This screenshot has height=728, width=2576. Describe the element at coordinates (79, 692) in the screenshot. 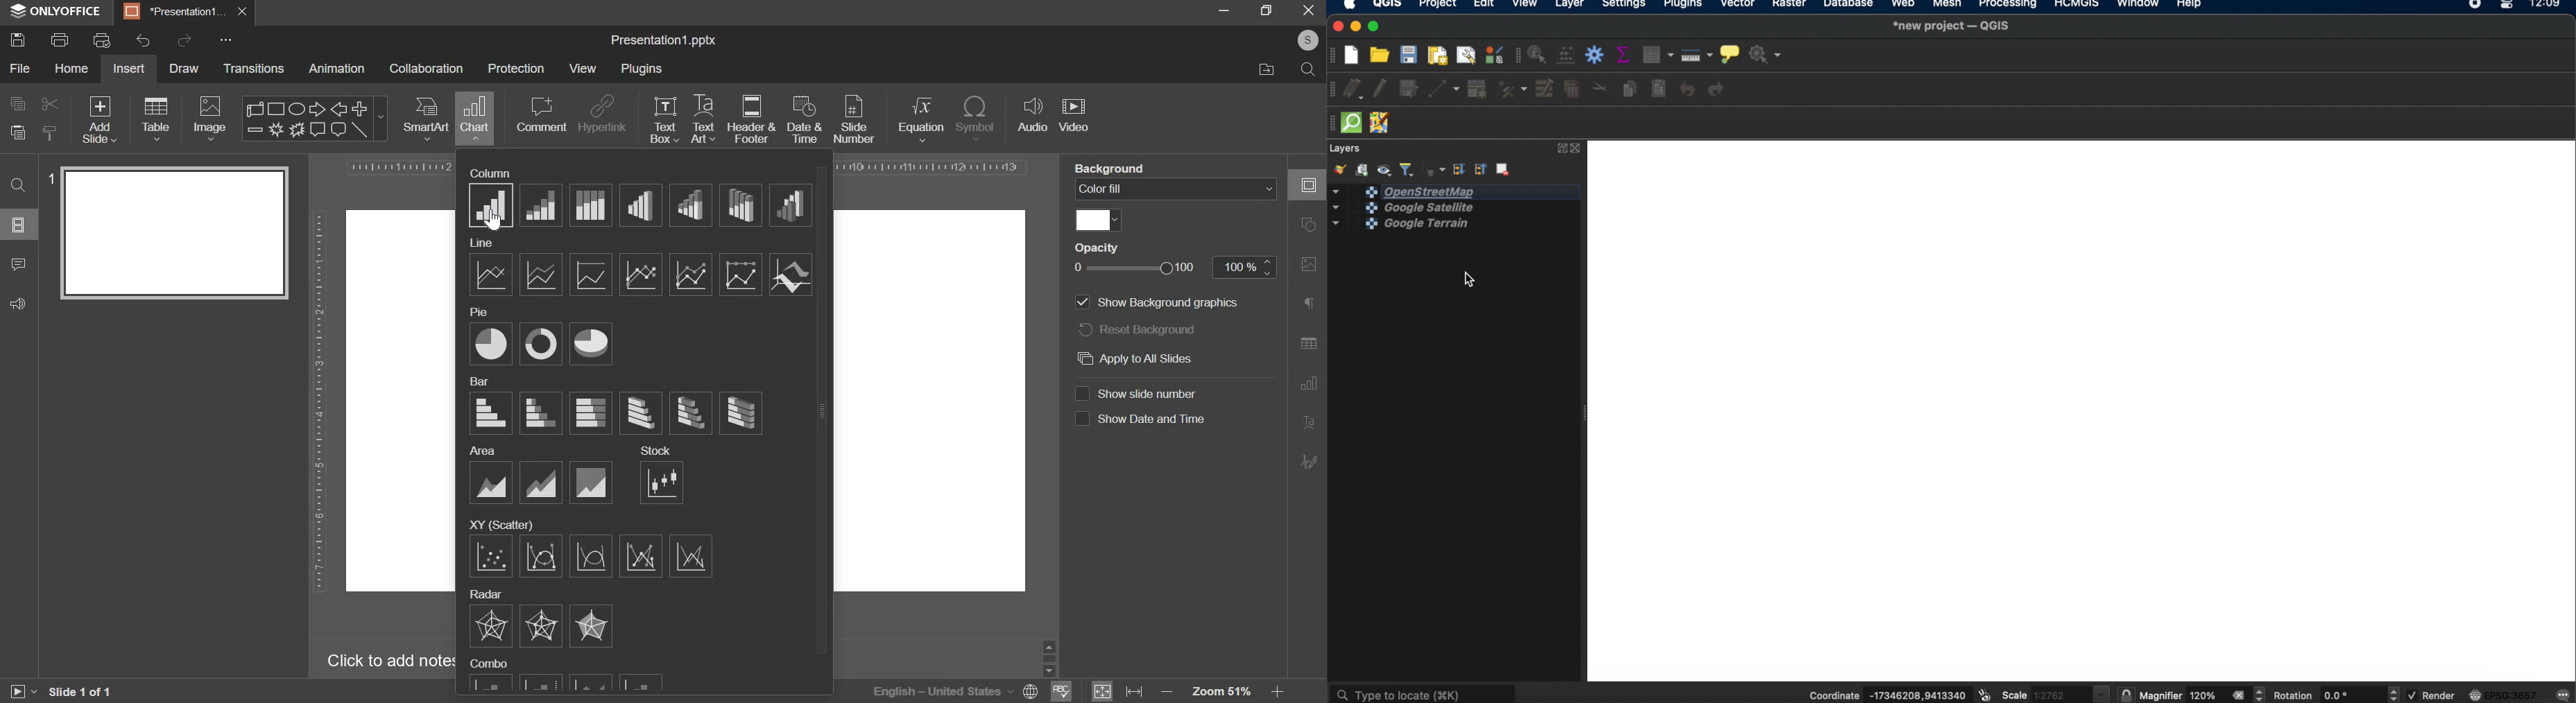

I see `slide 1 of 1` at that location.